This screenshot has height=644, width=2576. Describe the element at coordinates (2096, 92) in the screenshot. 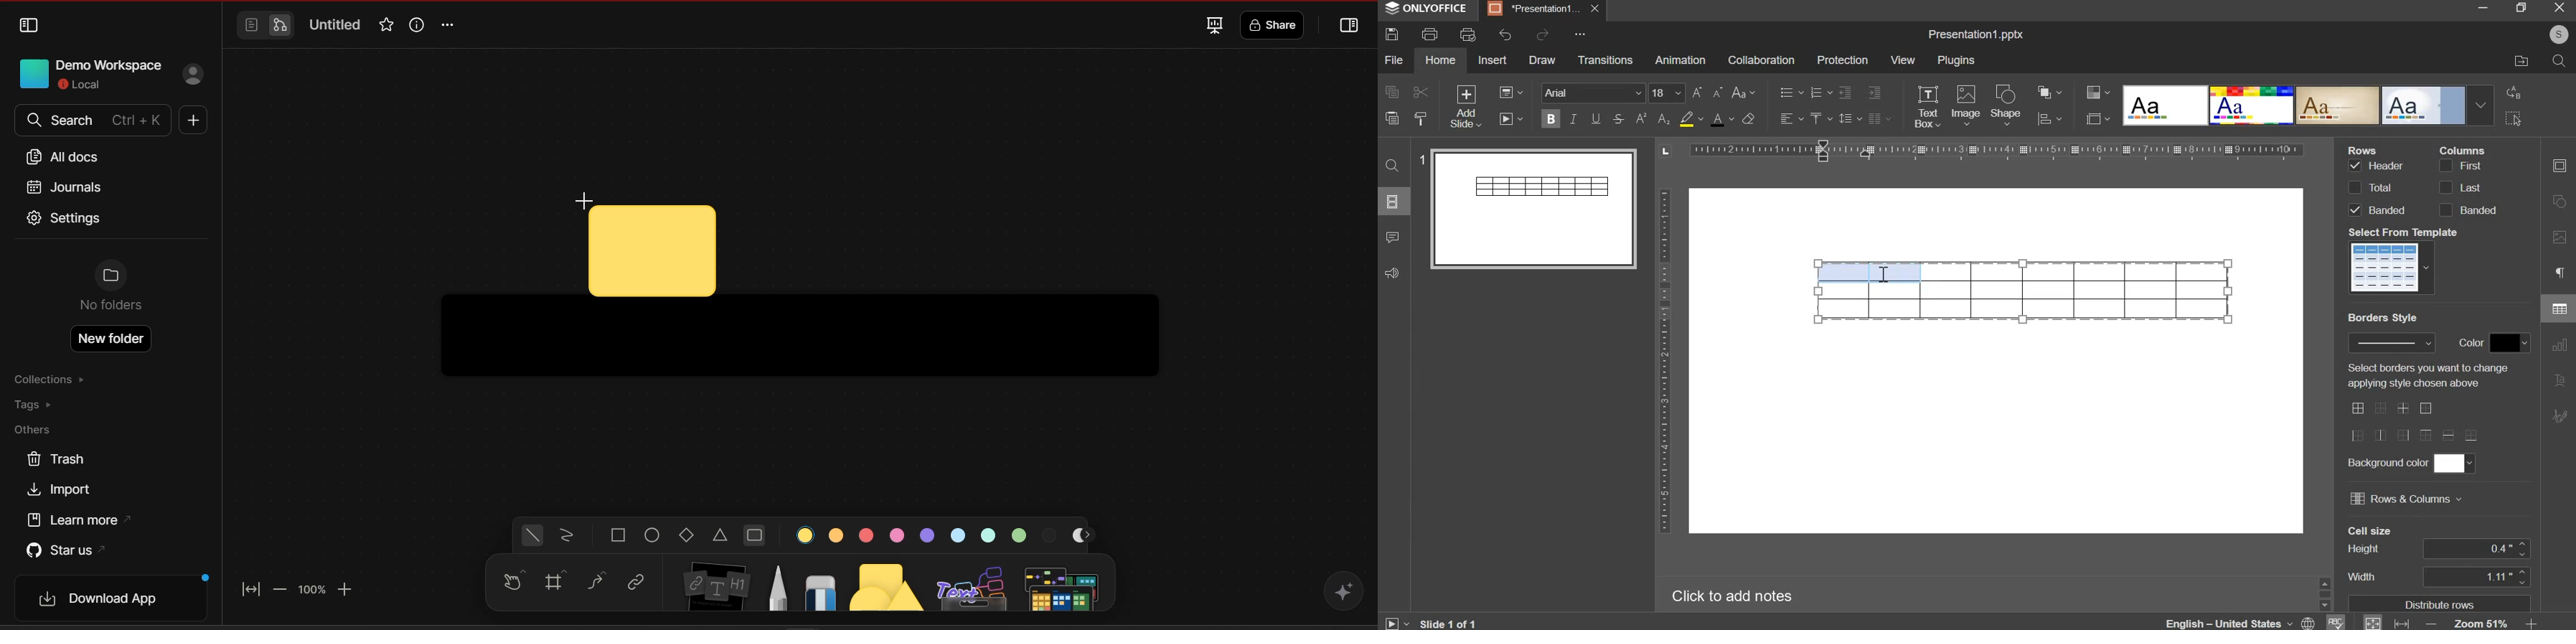

I see `design color` at that location.